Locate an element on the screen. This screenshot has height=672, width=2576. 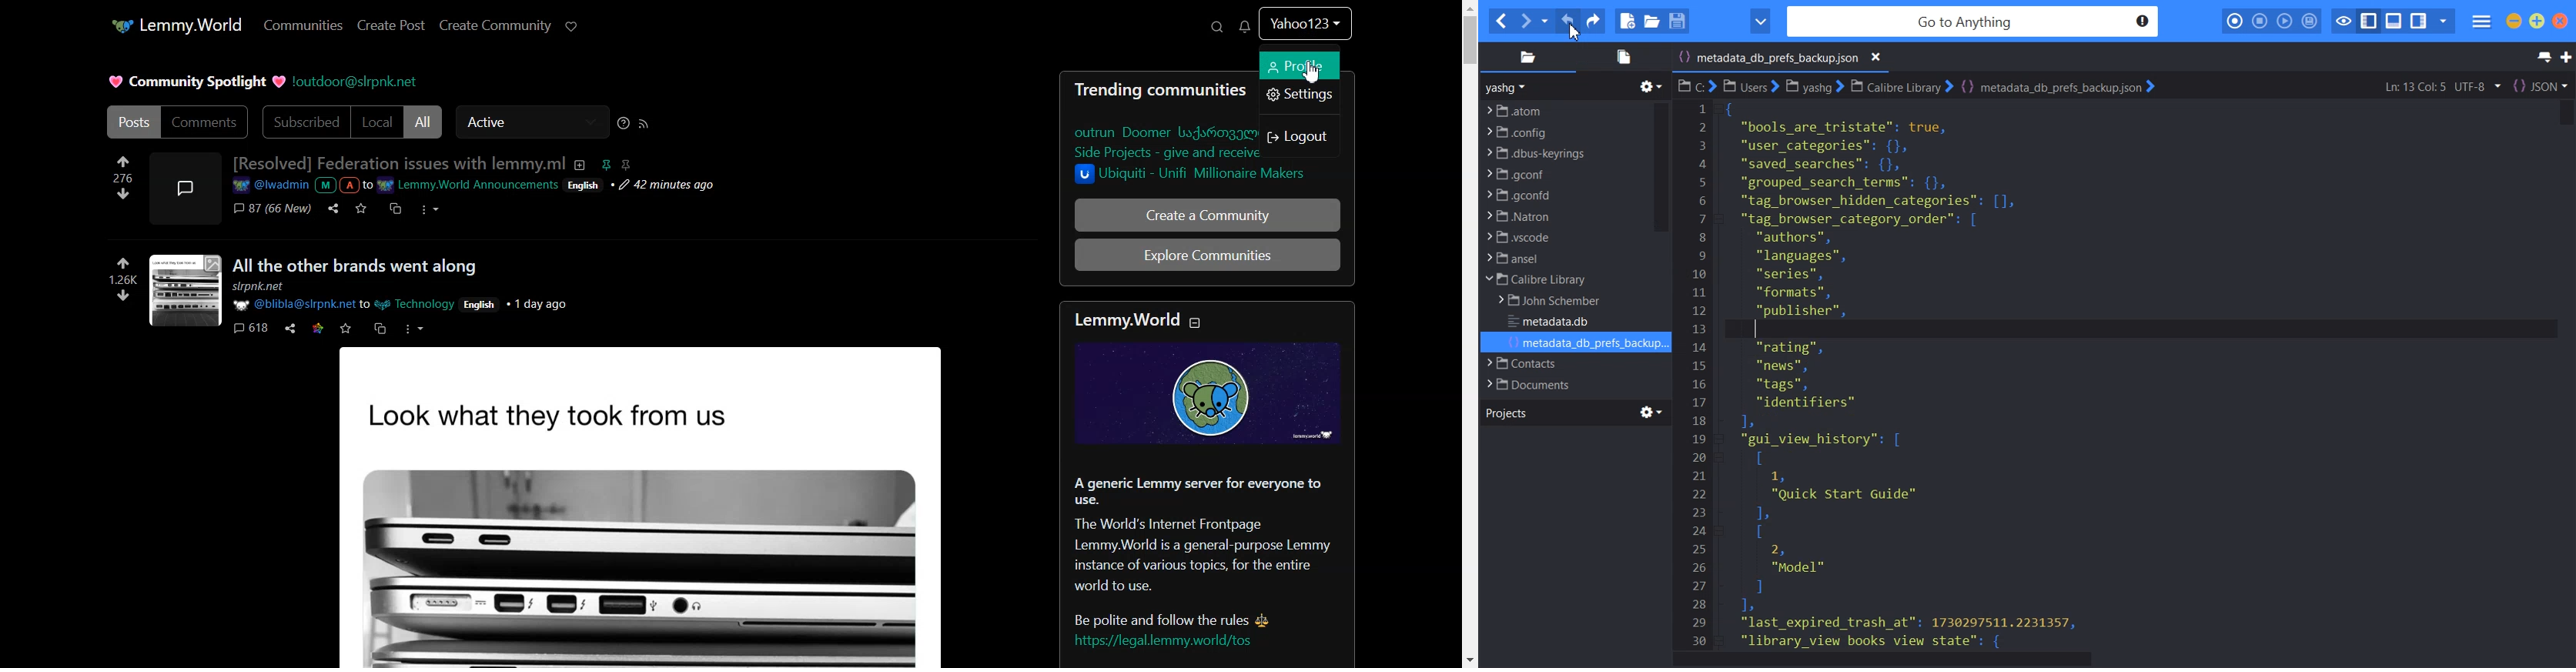
File is located at coordinates (1561, 363).